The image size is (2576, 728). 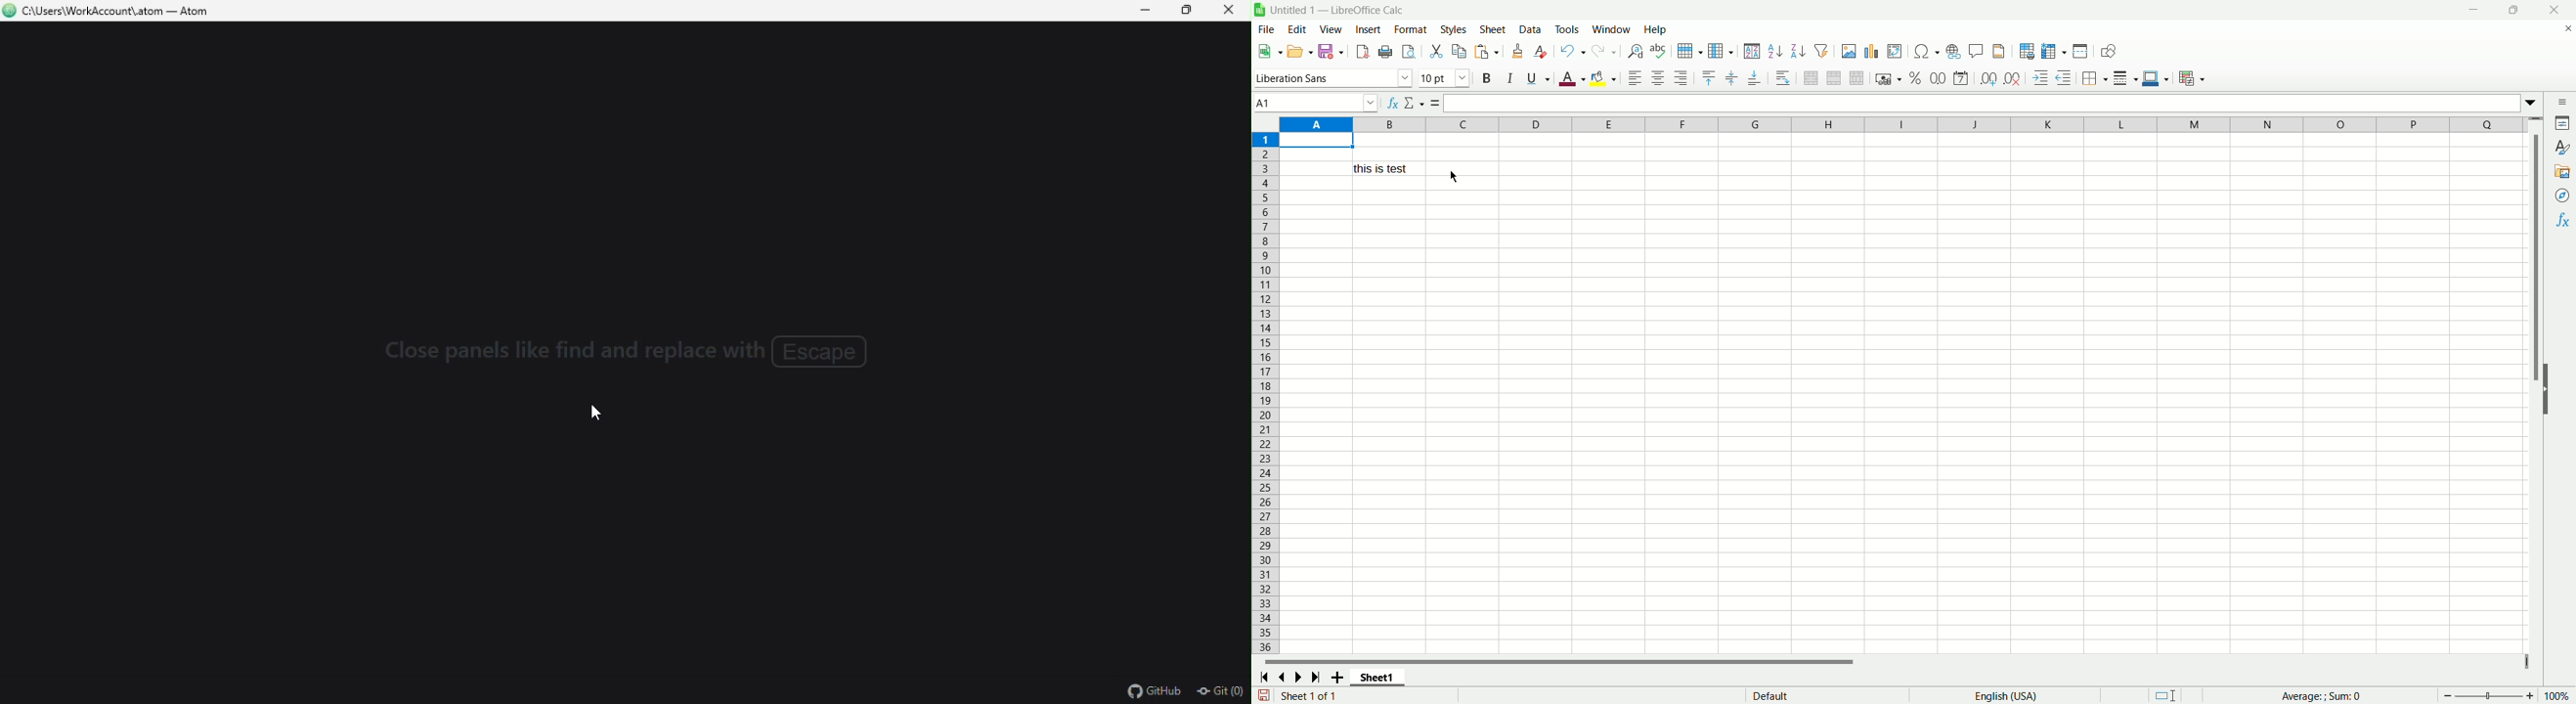 I want to click on styles, so click(x=1453, y=30).